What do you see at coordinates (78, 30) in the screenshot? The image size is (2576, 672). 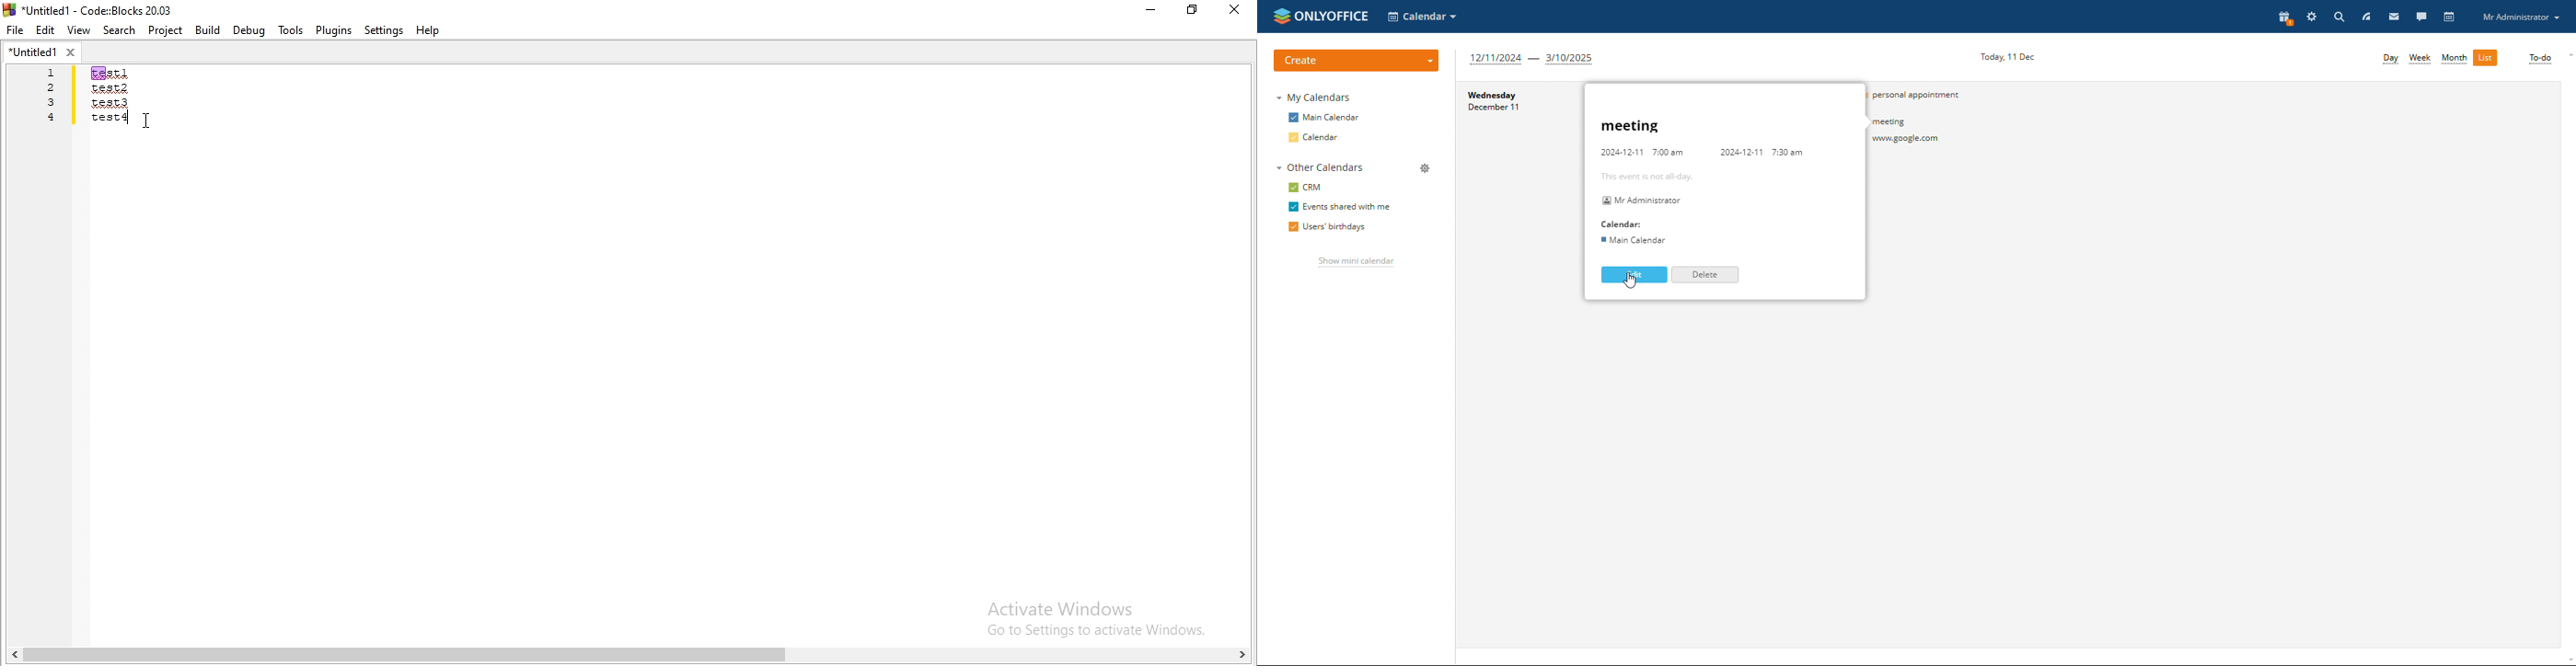 I see `View ` at bounding box center [78, 30].